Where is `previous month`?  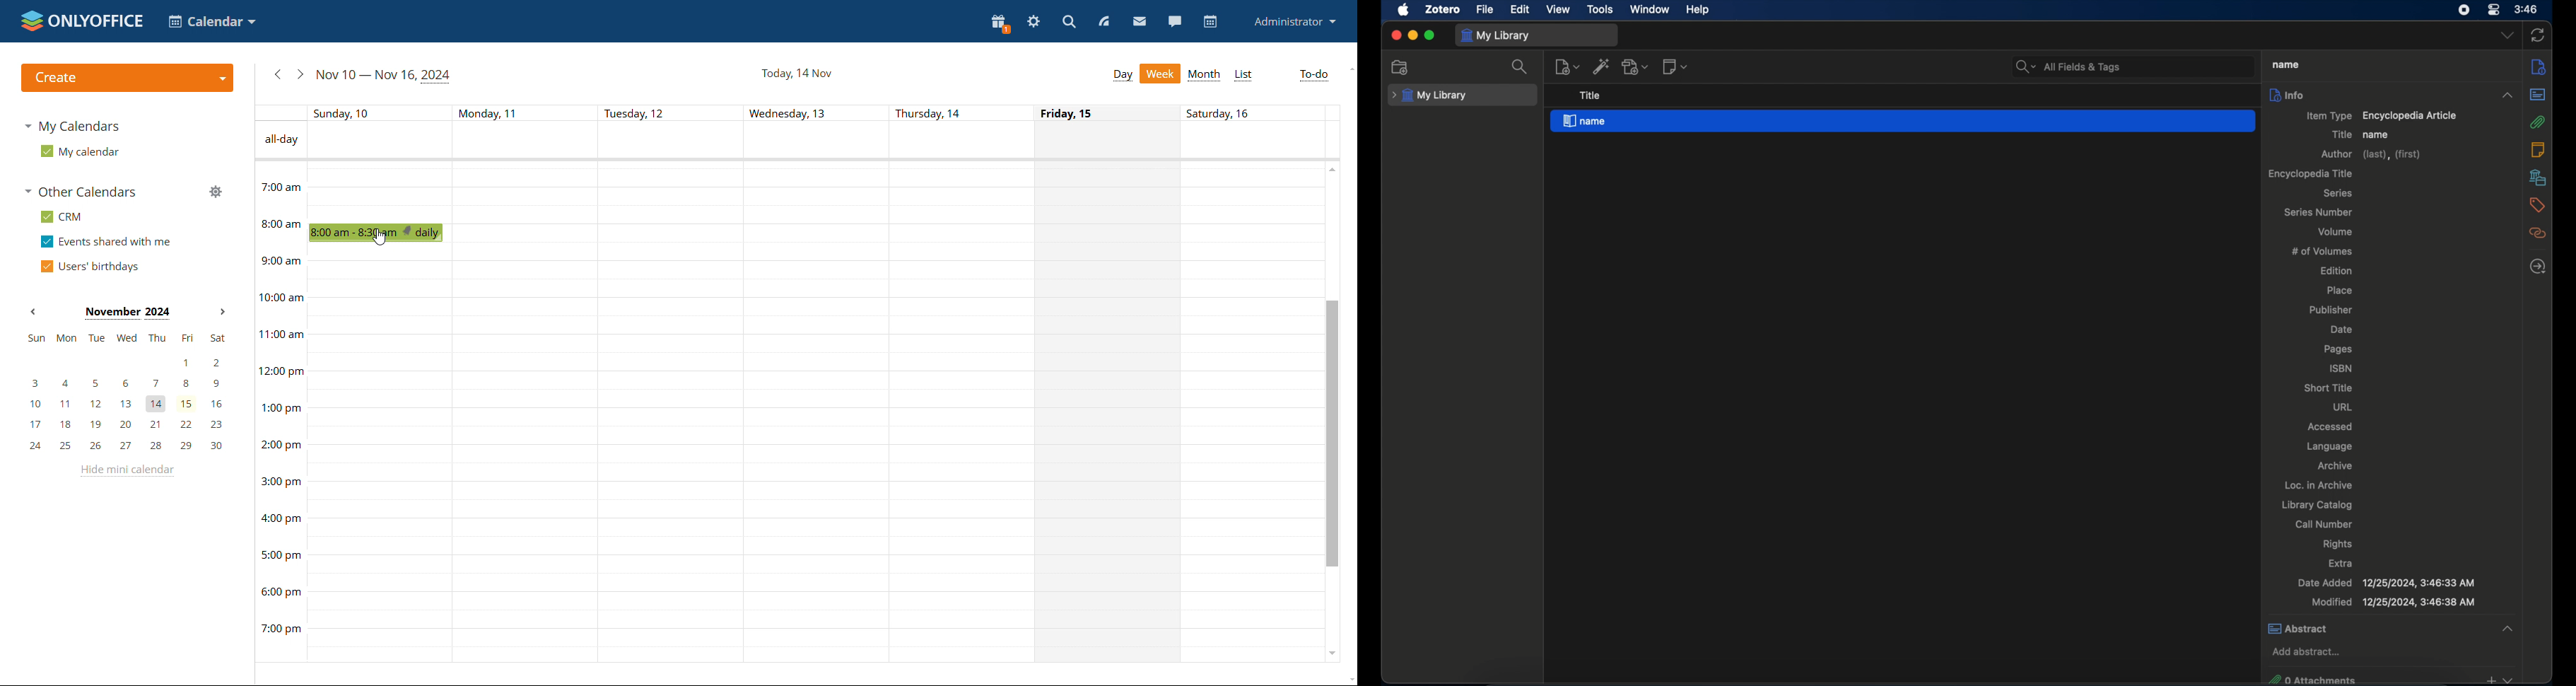 previous month is located at coordinates (33, 312).